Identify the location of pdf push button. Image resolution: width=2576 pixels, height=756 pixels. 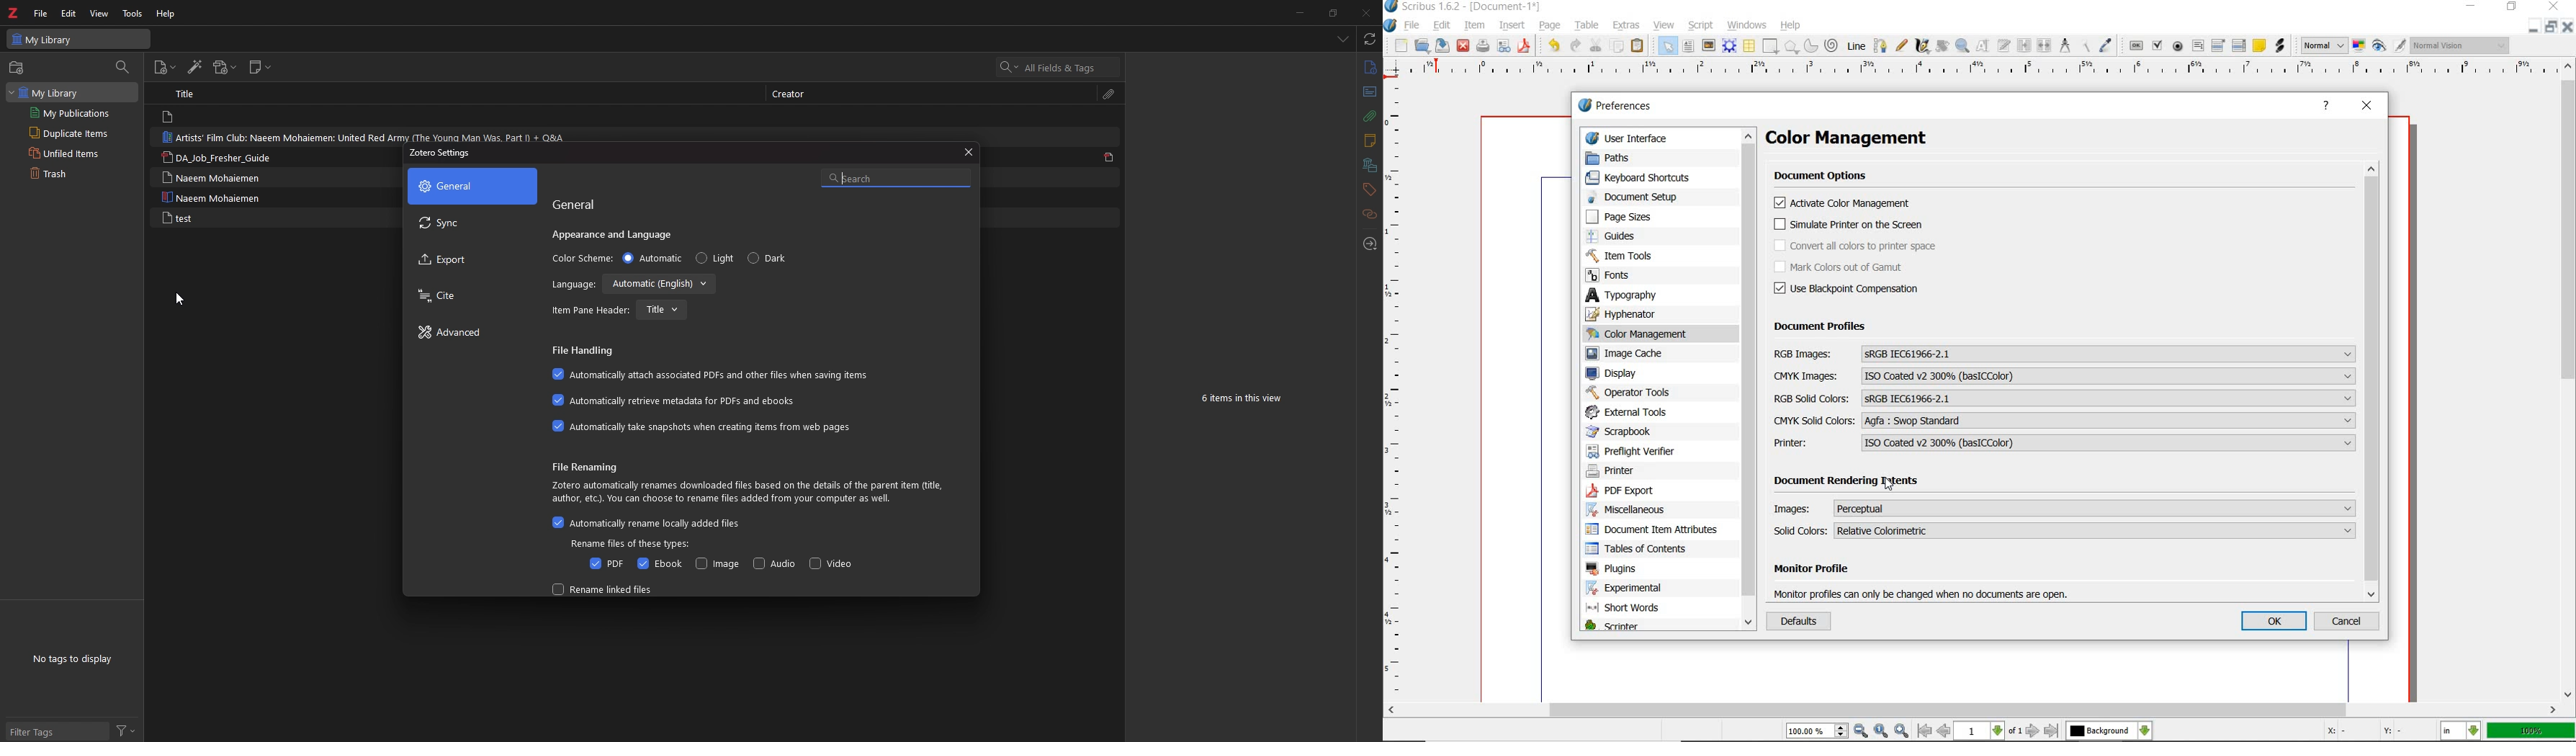
(2135, 45).